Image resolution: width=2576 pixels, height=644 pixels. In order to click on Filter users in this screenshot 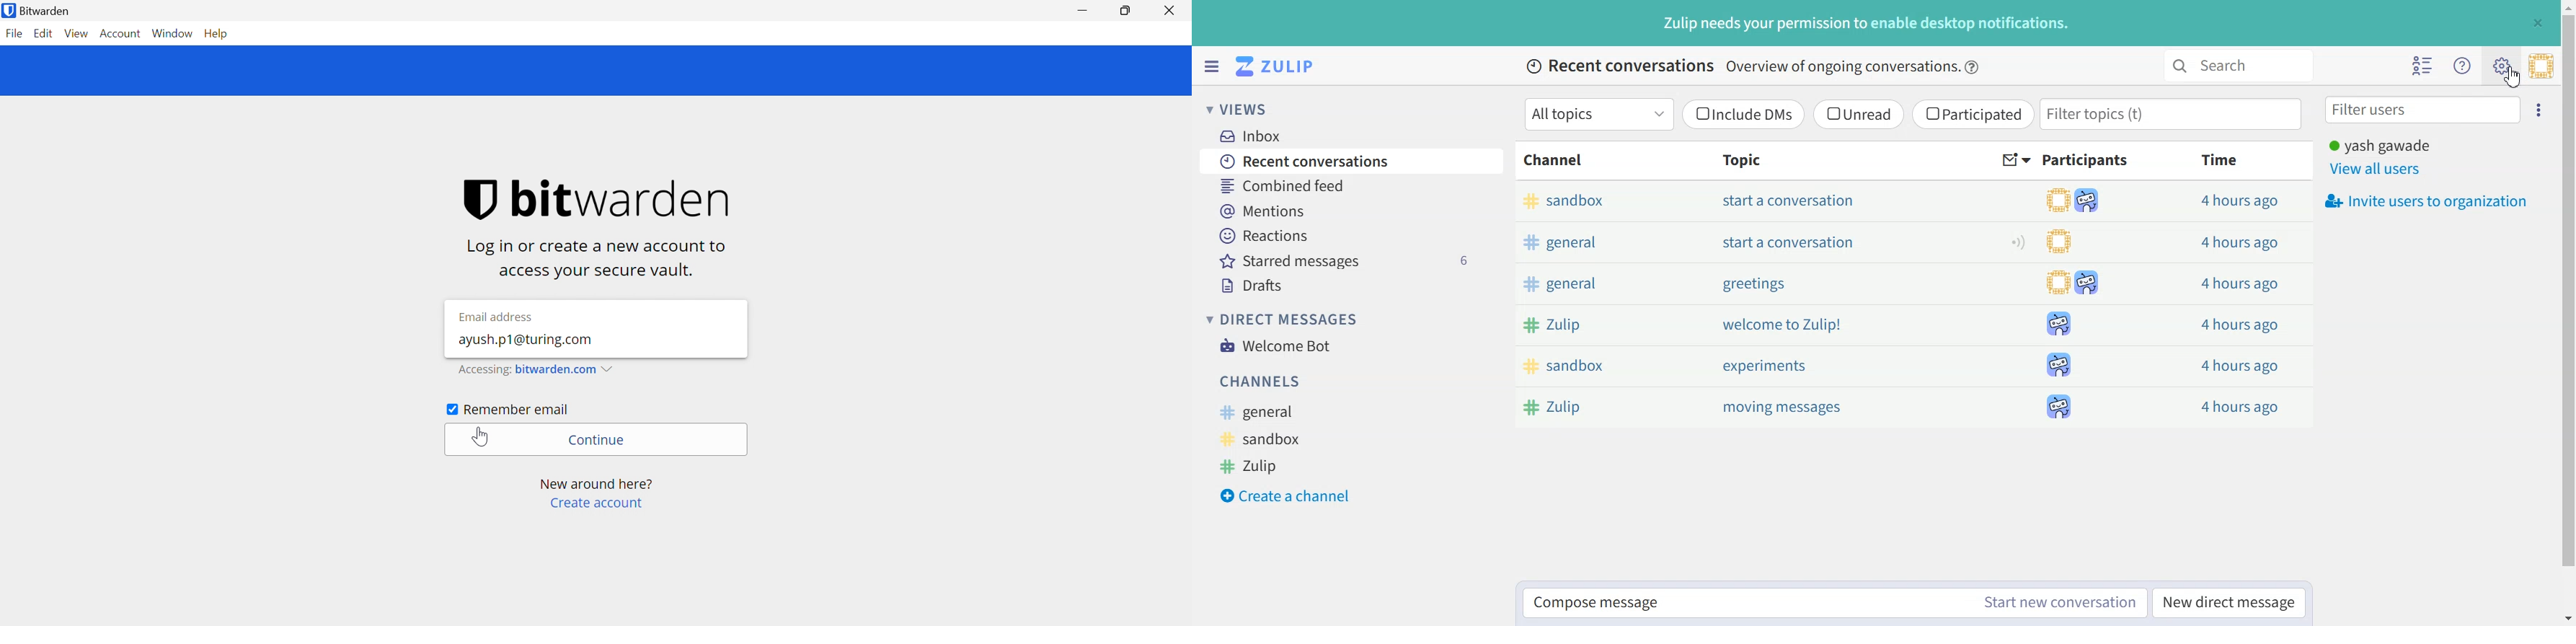, I will do `click(2423, 109)`.